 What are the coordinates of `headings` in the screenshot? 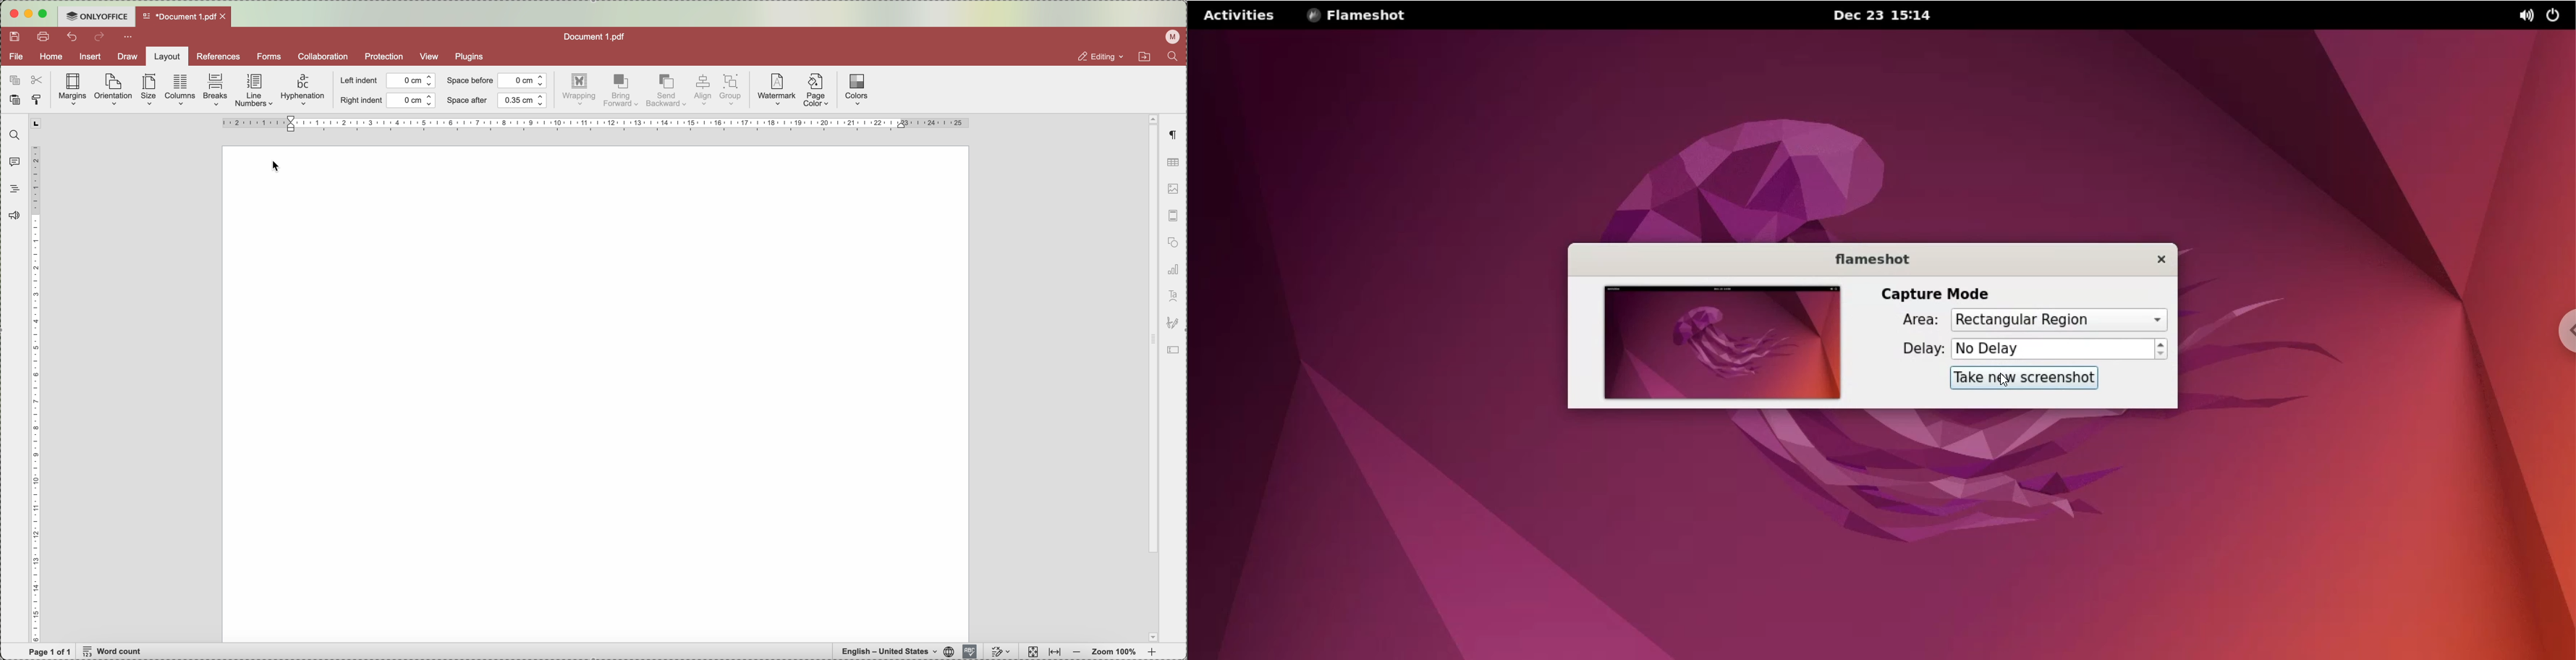 It's located at (15, 189).